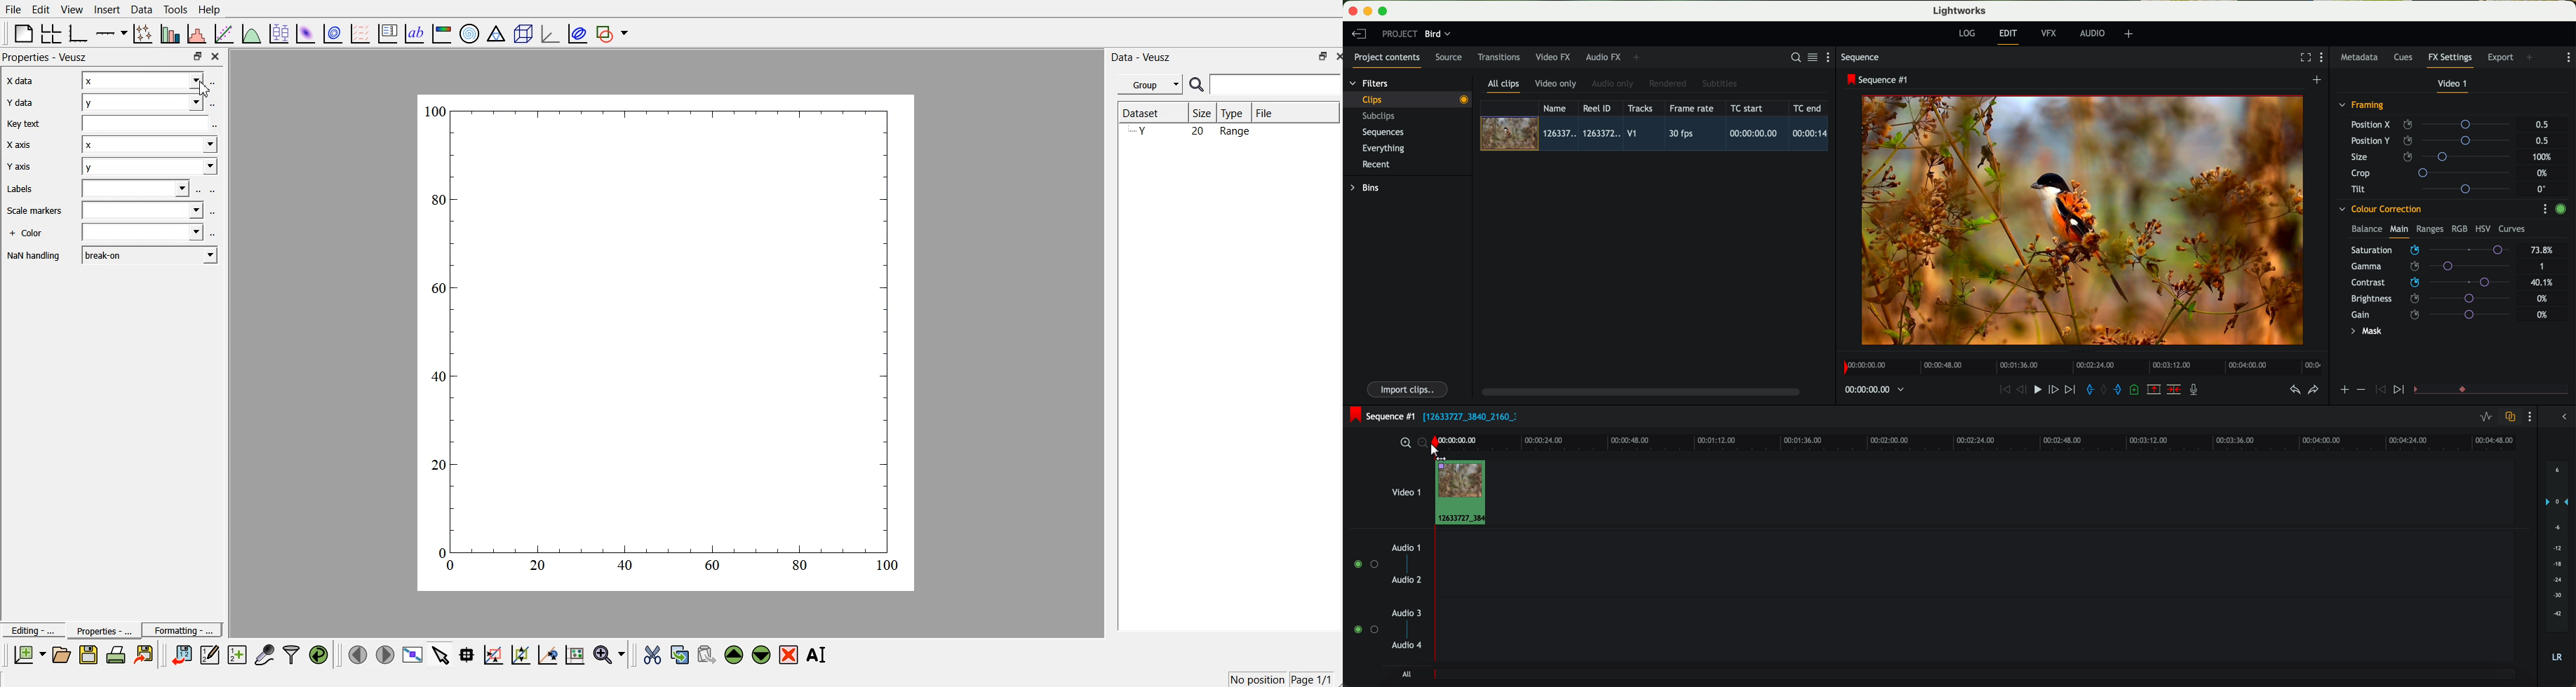  I want to click on video 1, so click(2454, 86).